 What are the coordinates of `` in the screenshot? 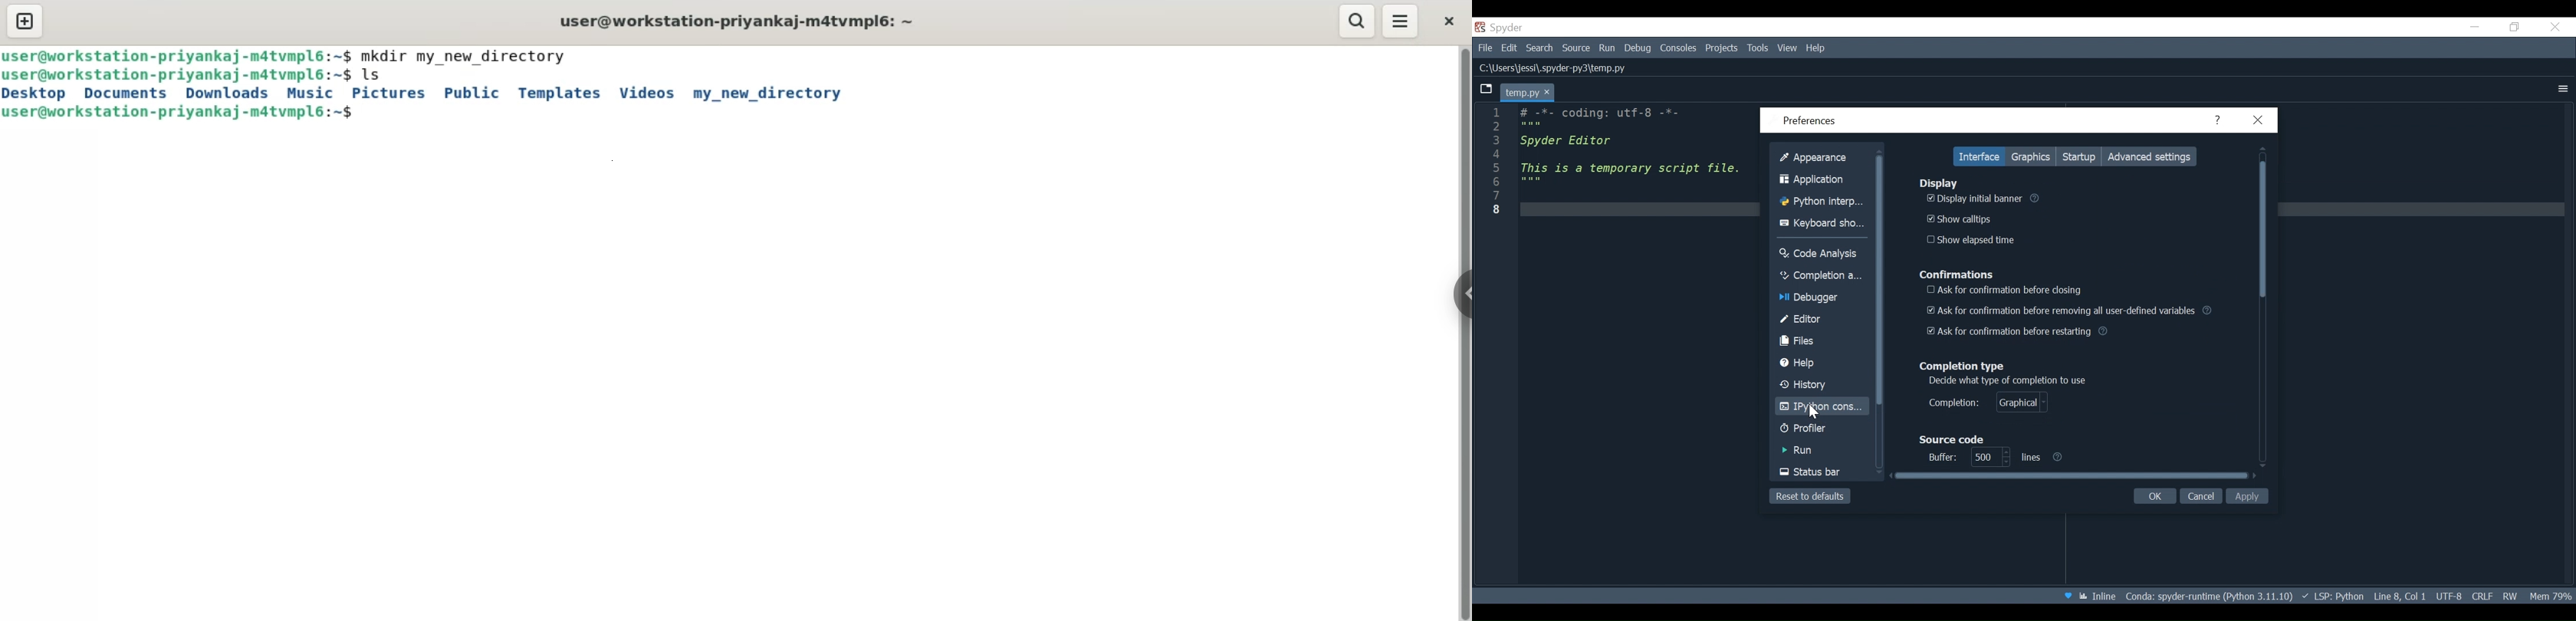 It's located at (2557, 28).